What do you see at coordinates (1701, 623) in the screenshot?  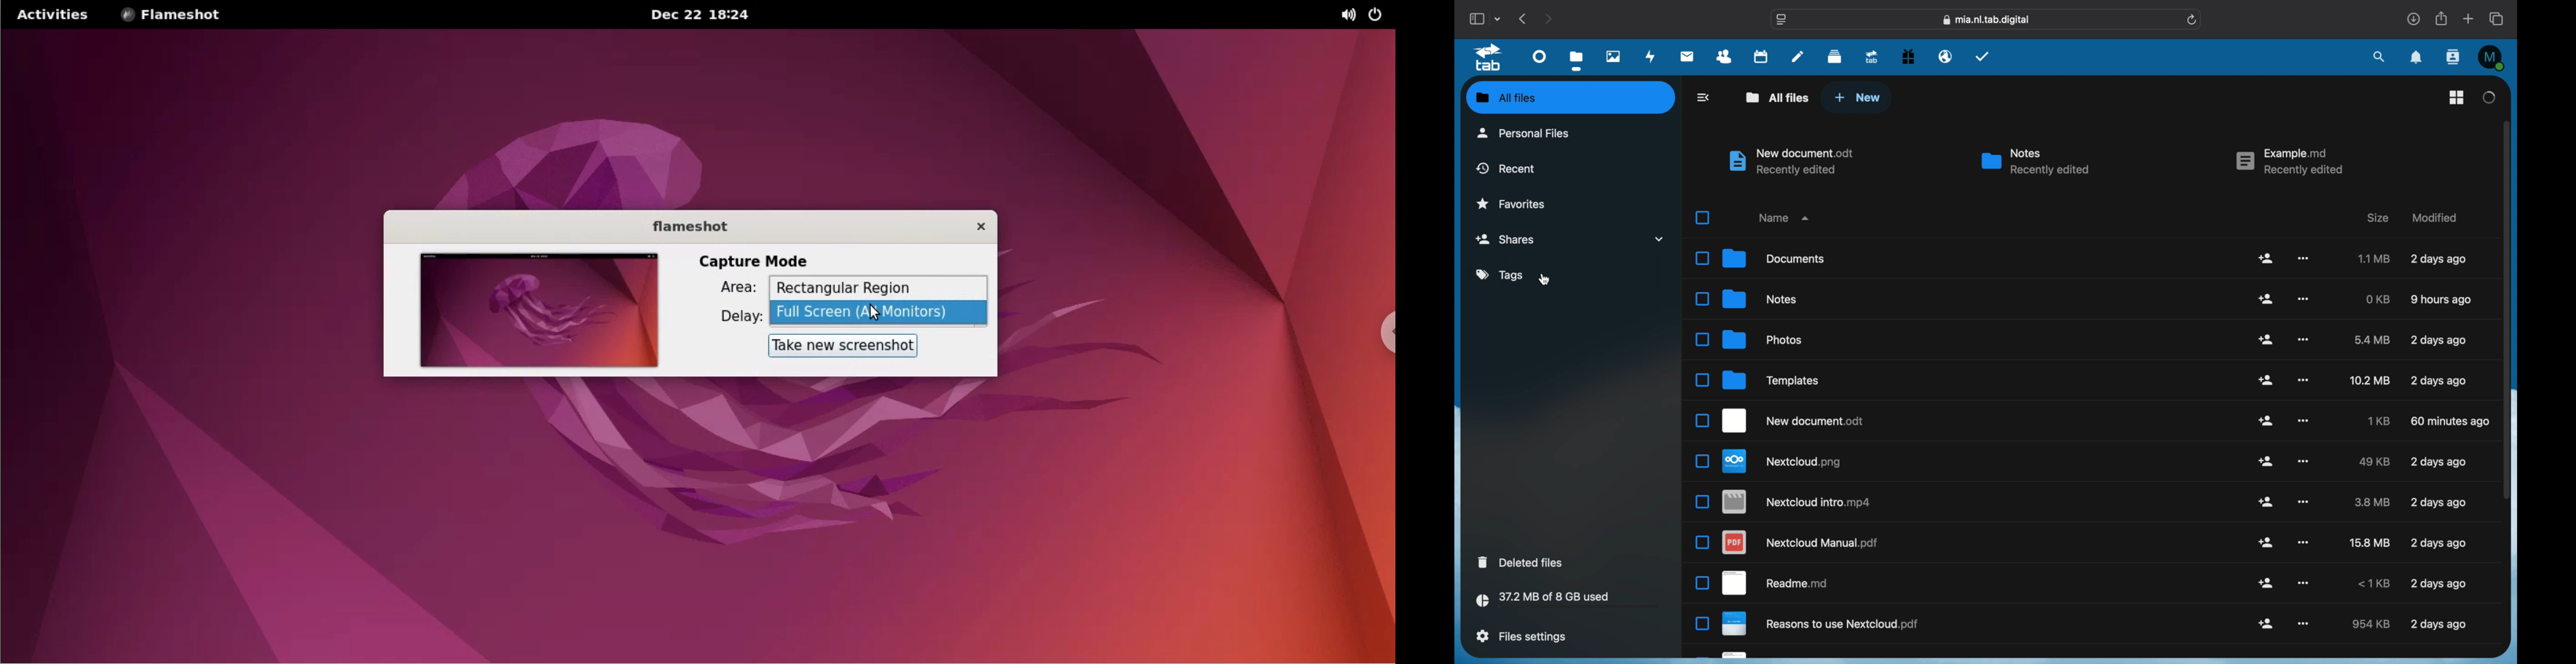 I see `Unselected checkbox` at bounding box center [1701, 623].